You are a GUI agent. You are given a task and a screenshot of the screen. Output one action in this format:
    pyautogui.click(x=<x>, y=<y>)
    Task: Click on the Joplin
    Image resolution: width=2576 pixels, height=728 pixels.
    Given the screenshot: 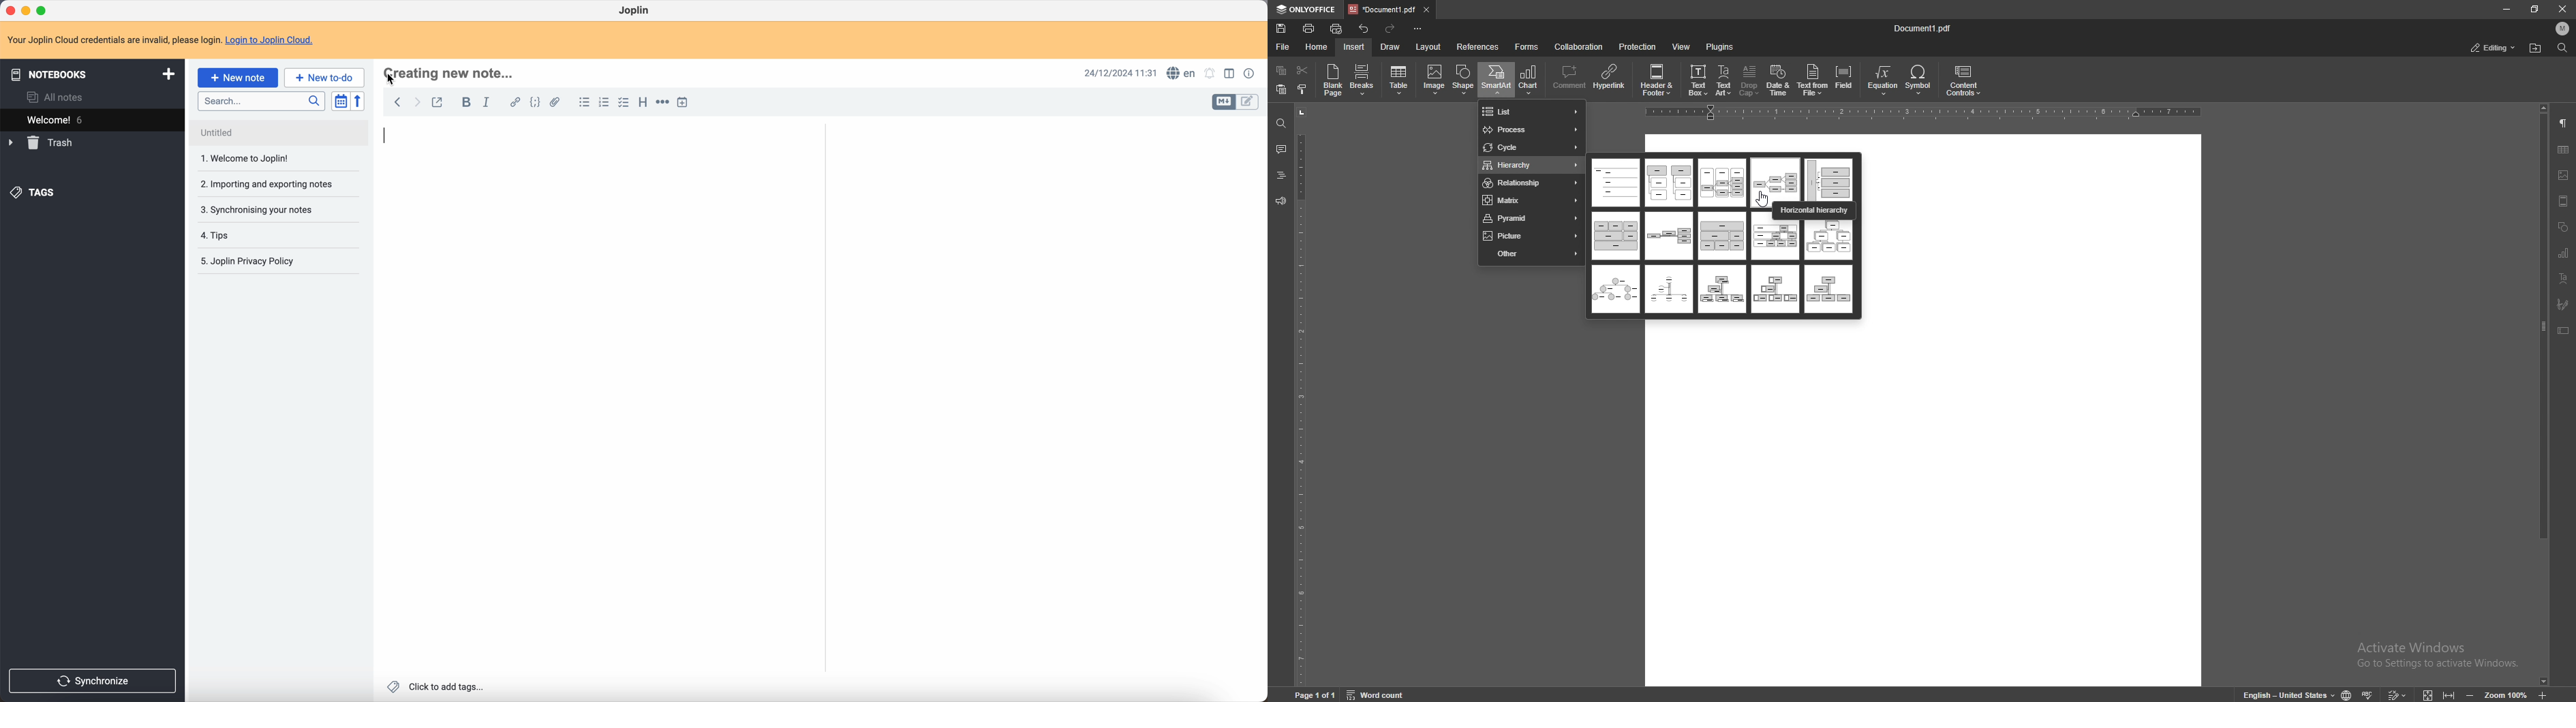 What is the action you would take?
    pyautogui.click(x=633, y=10)
    